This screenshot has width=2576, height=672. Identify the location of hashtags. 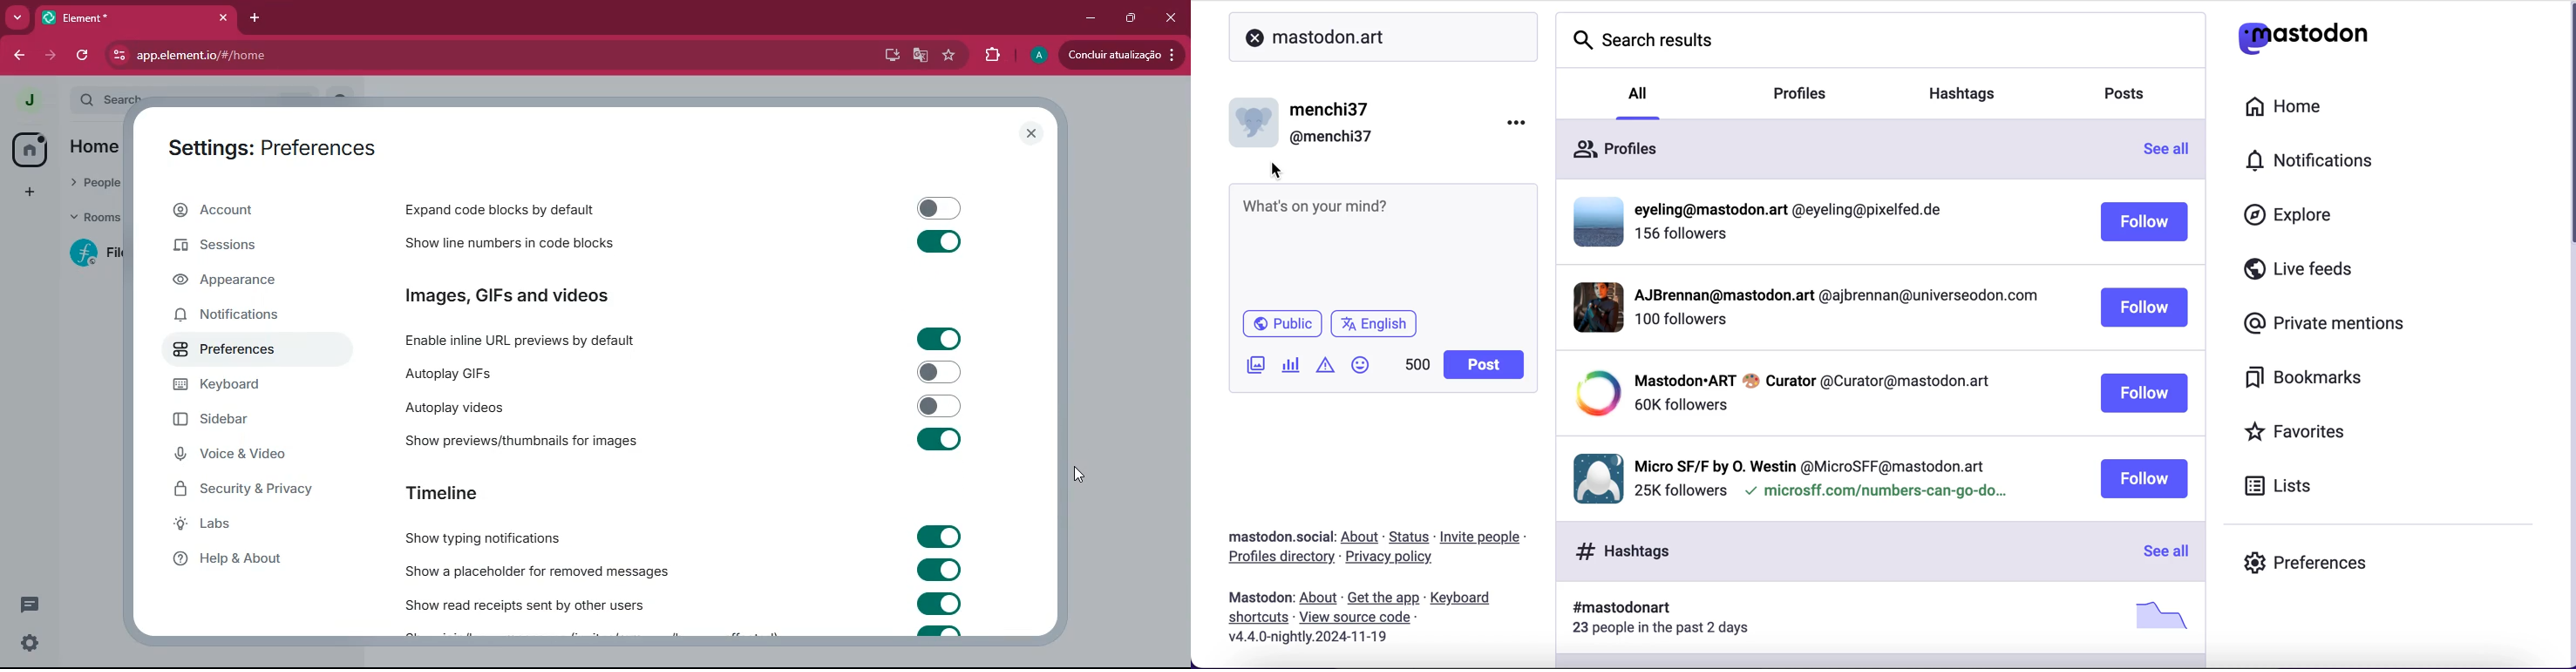
(1967, 91).